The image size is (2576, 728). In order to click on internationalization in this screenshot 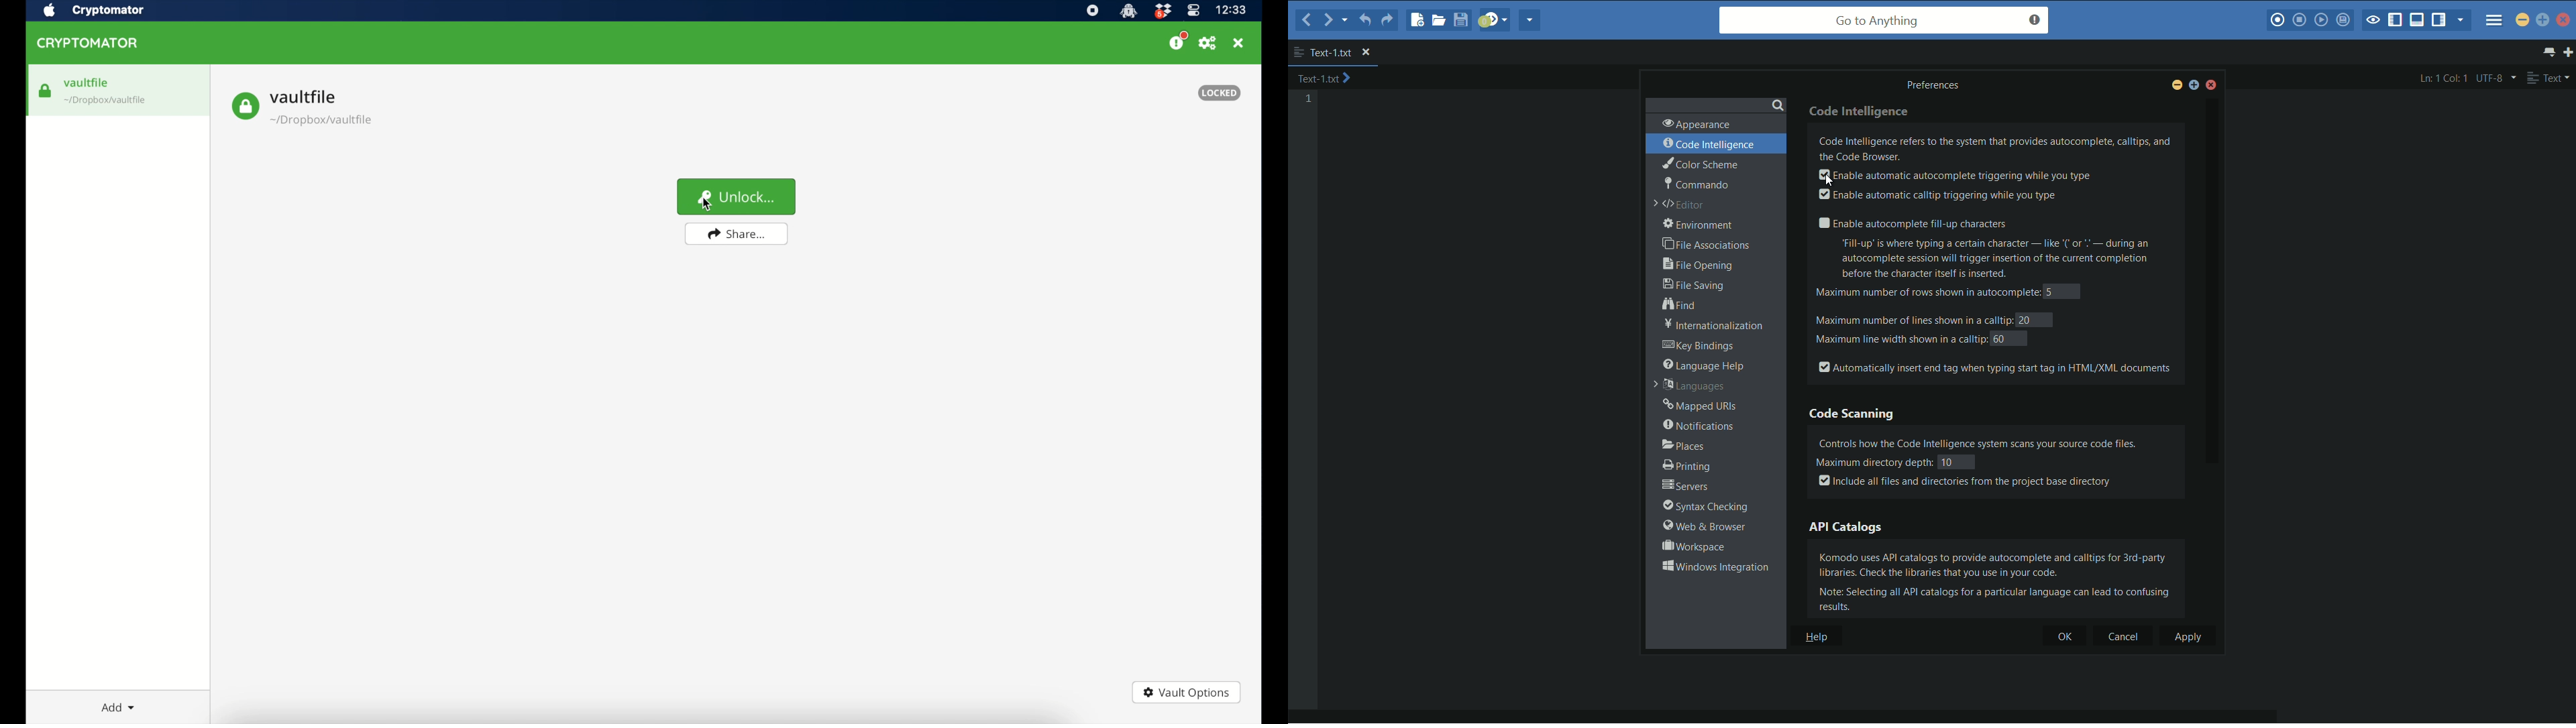, I will do `click(1710, 325)`.